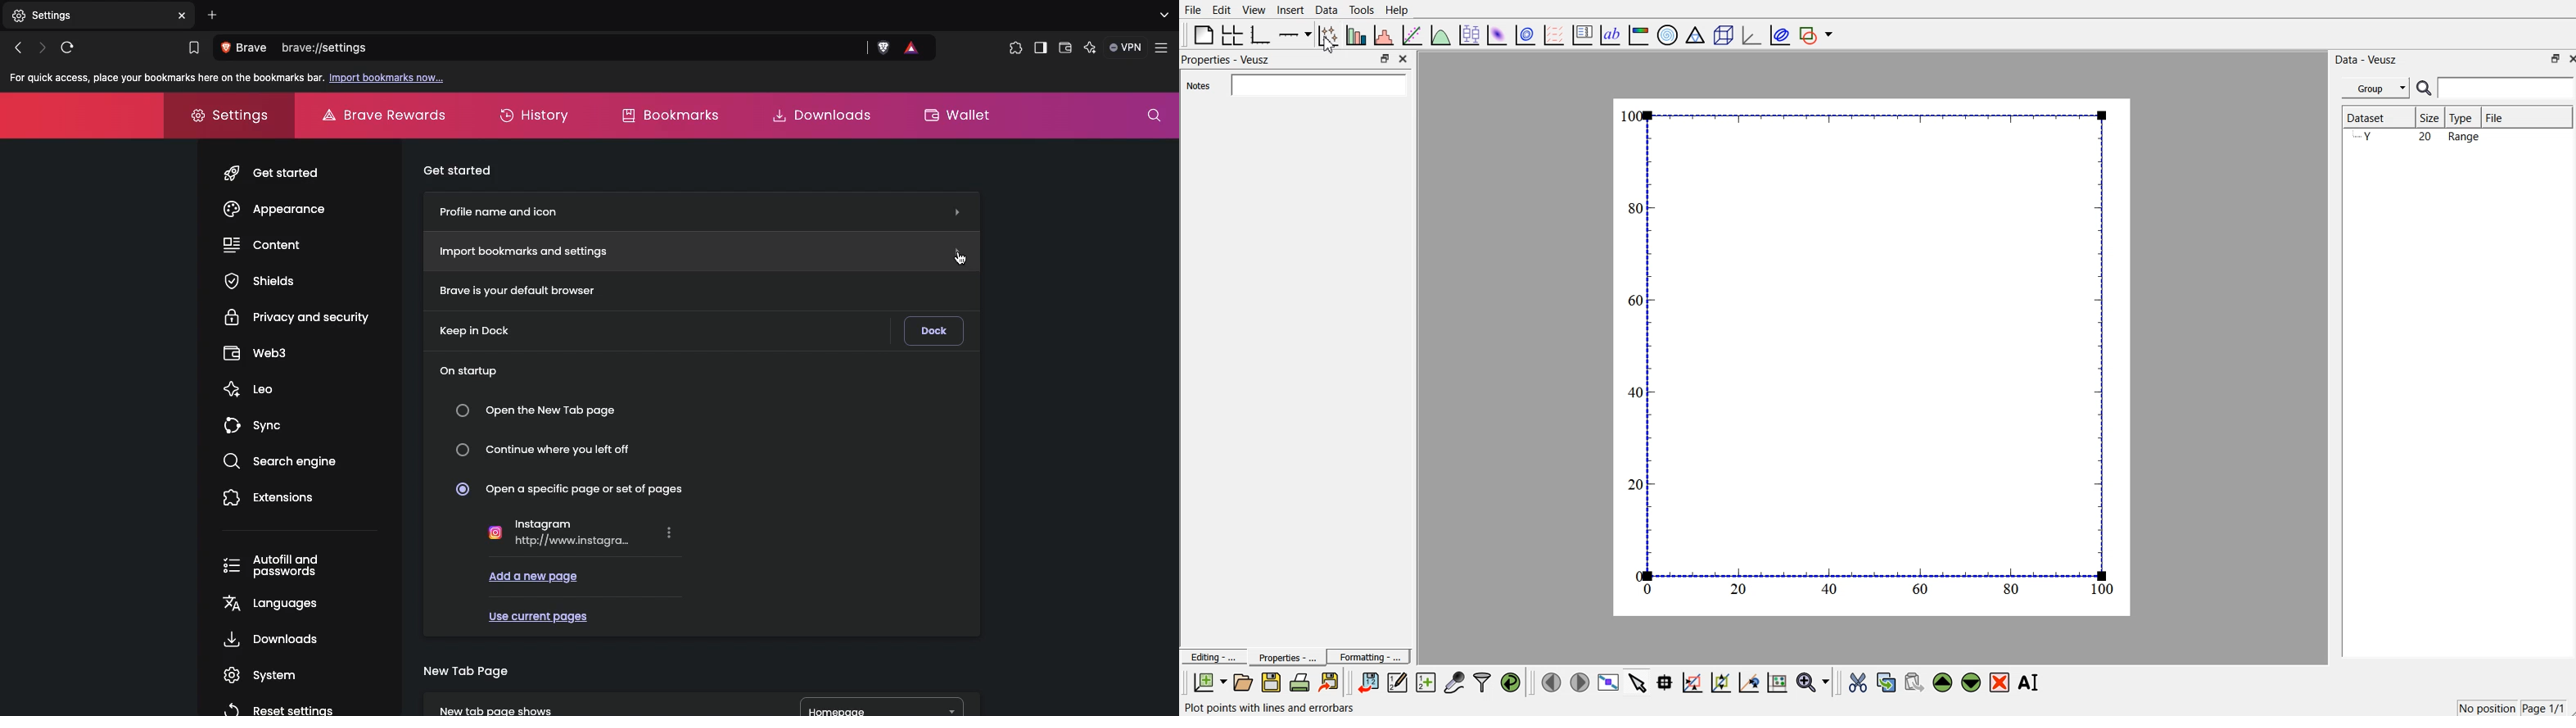 The width and height of the screenshot is (2576, 728). What do you see at coordinates (1154, 116) in the screenshot?
I see `Search` at bounding box center [1154, 116].